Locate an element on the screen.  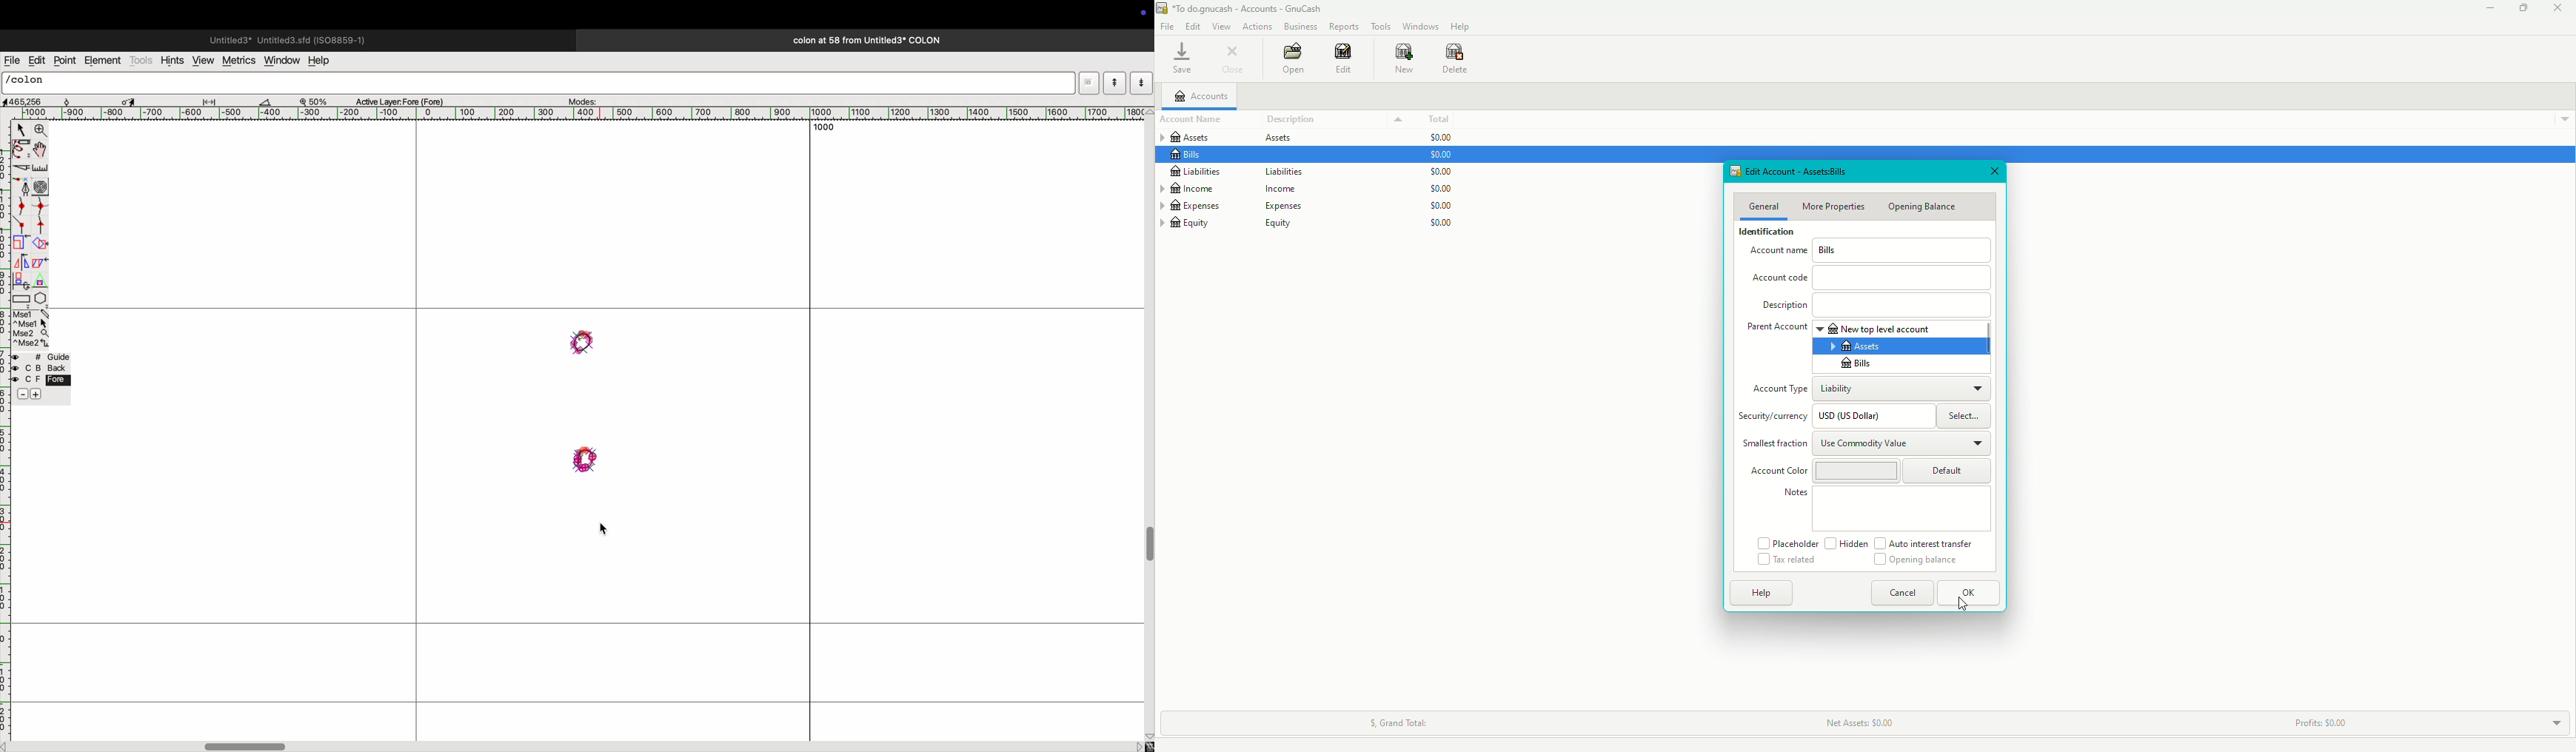
Default is located at coordinates (1948, 471).